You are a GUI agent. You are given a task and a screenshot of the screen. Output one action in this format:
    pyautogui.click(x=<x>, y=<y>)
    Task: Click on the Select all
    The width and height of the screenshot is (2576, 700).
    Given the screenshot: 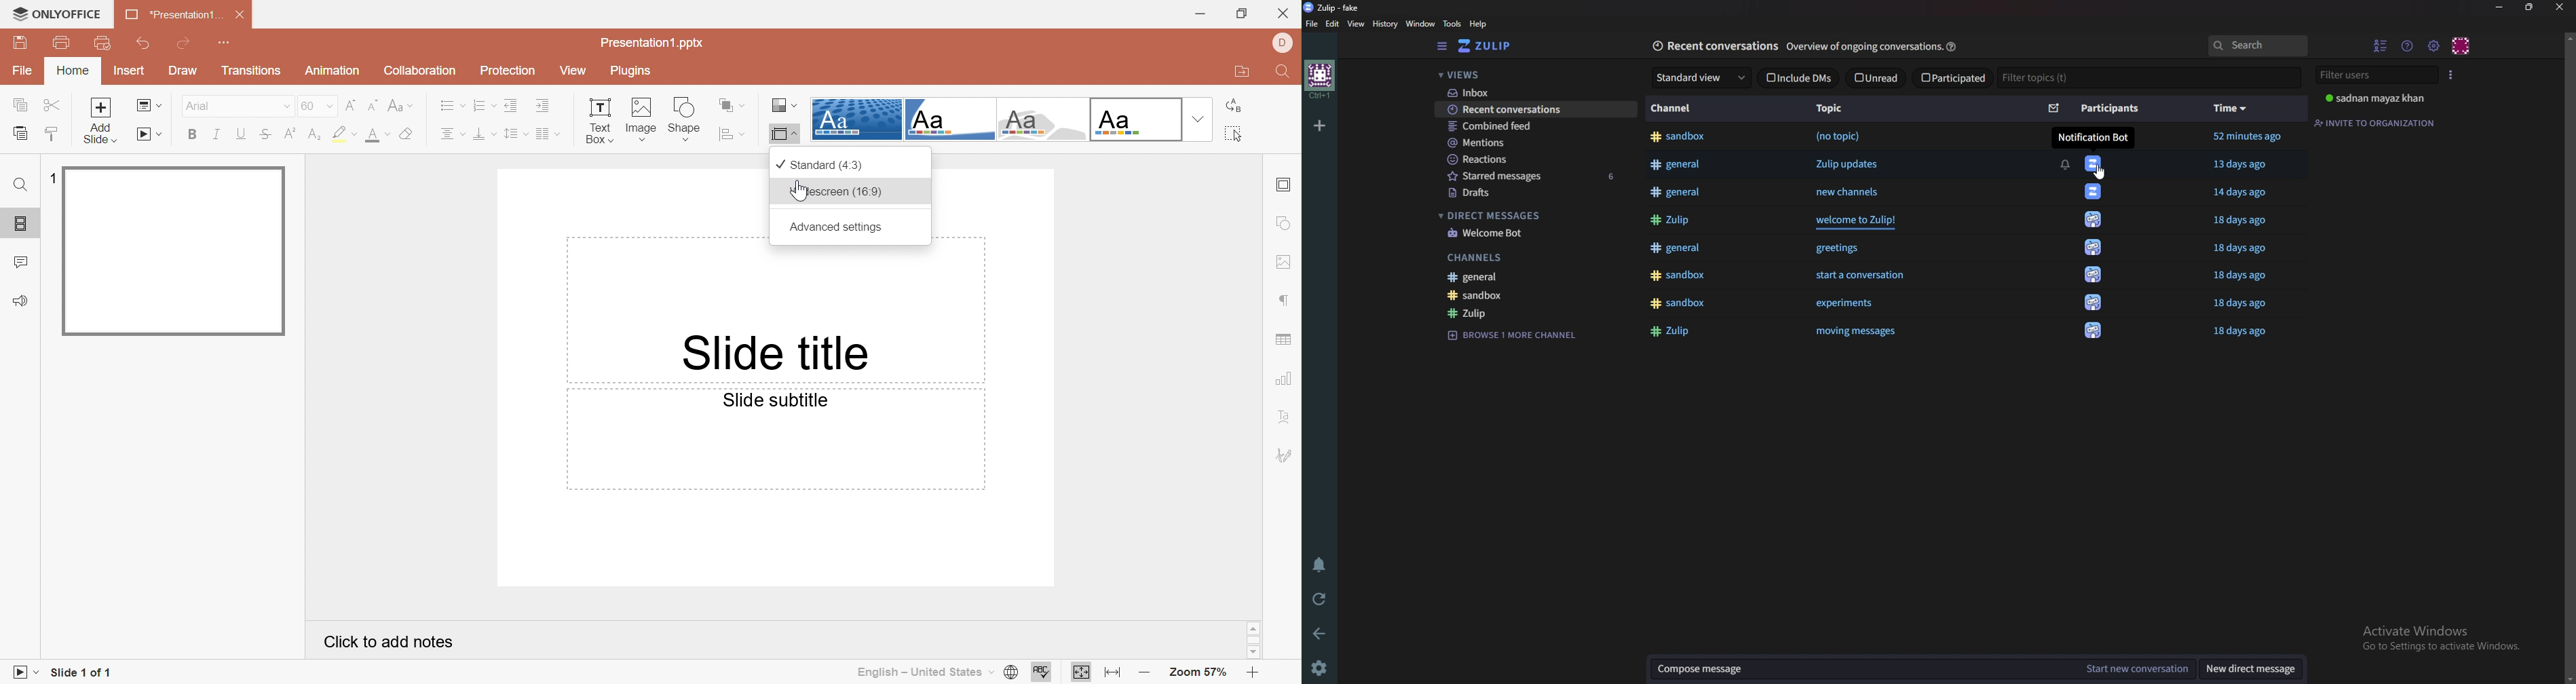 What is the action you would take?
    pyautogui.click(x=1233, y=134)
    